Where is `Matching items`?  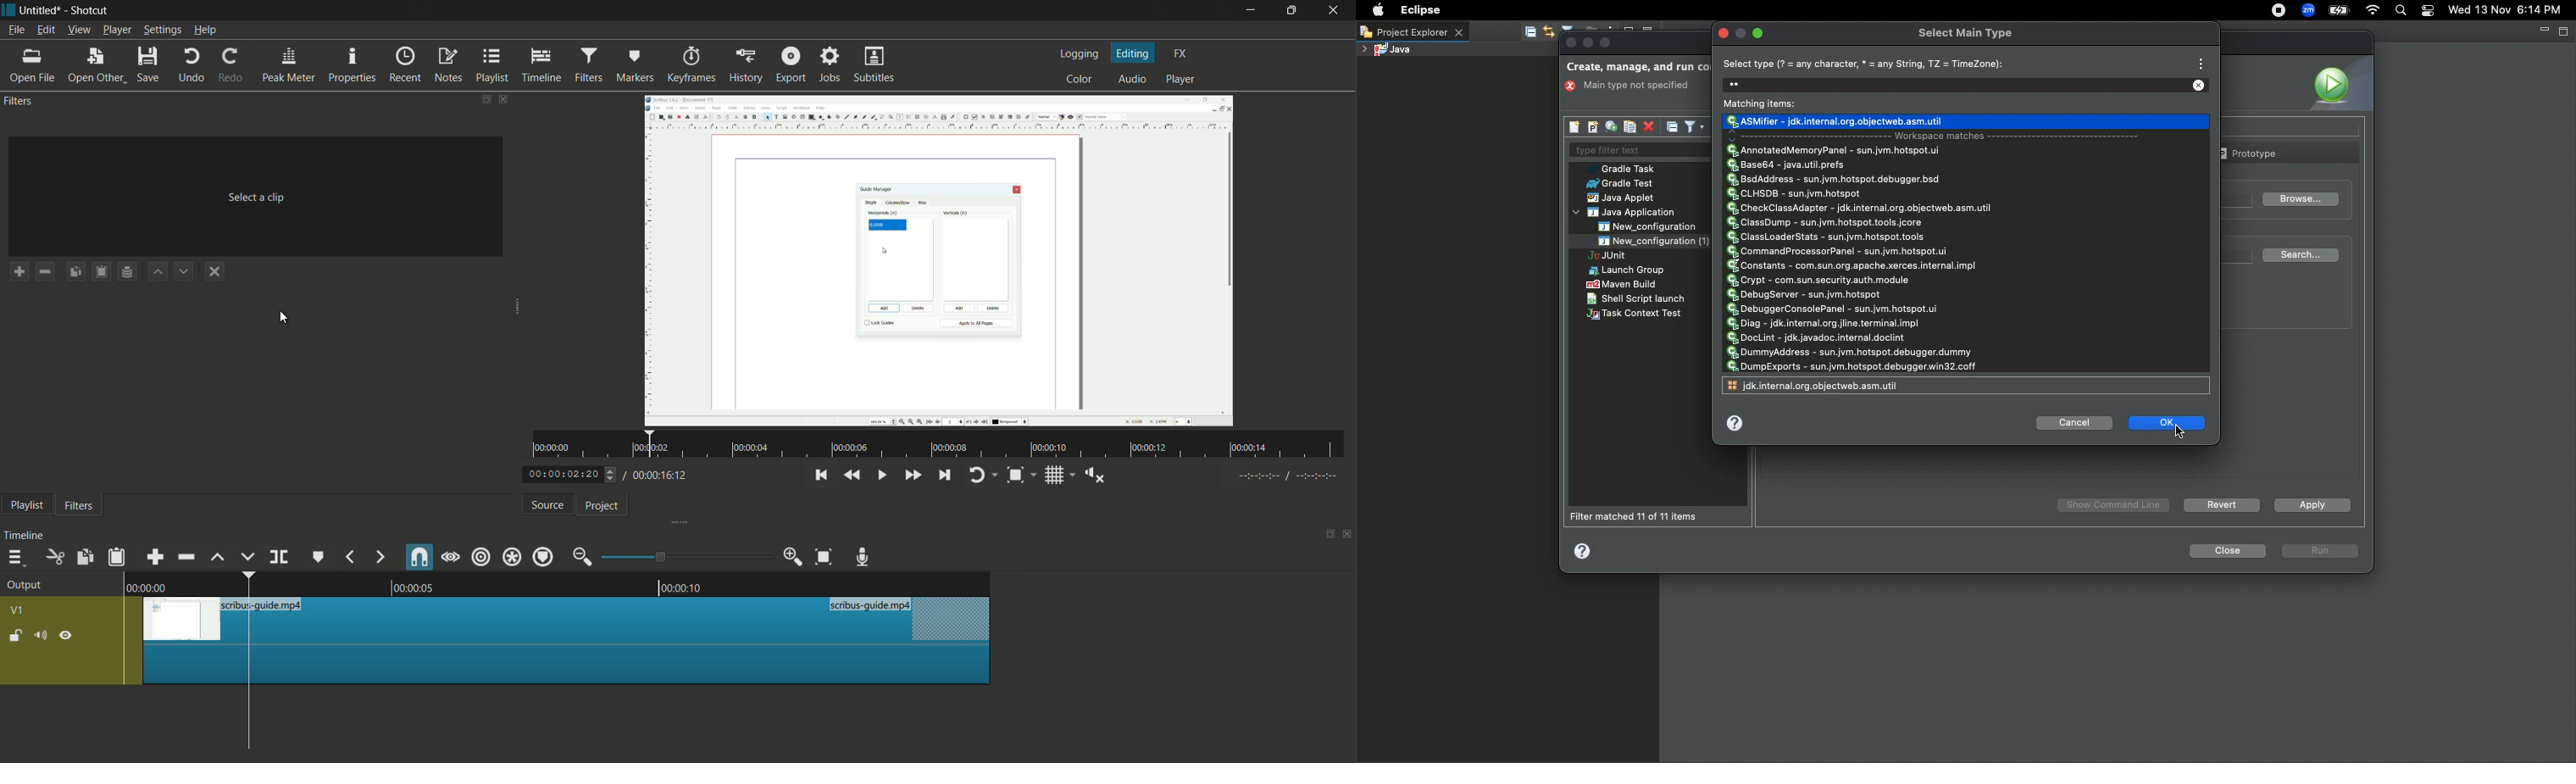 Matching items is located at coordinates (1765, 104).